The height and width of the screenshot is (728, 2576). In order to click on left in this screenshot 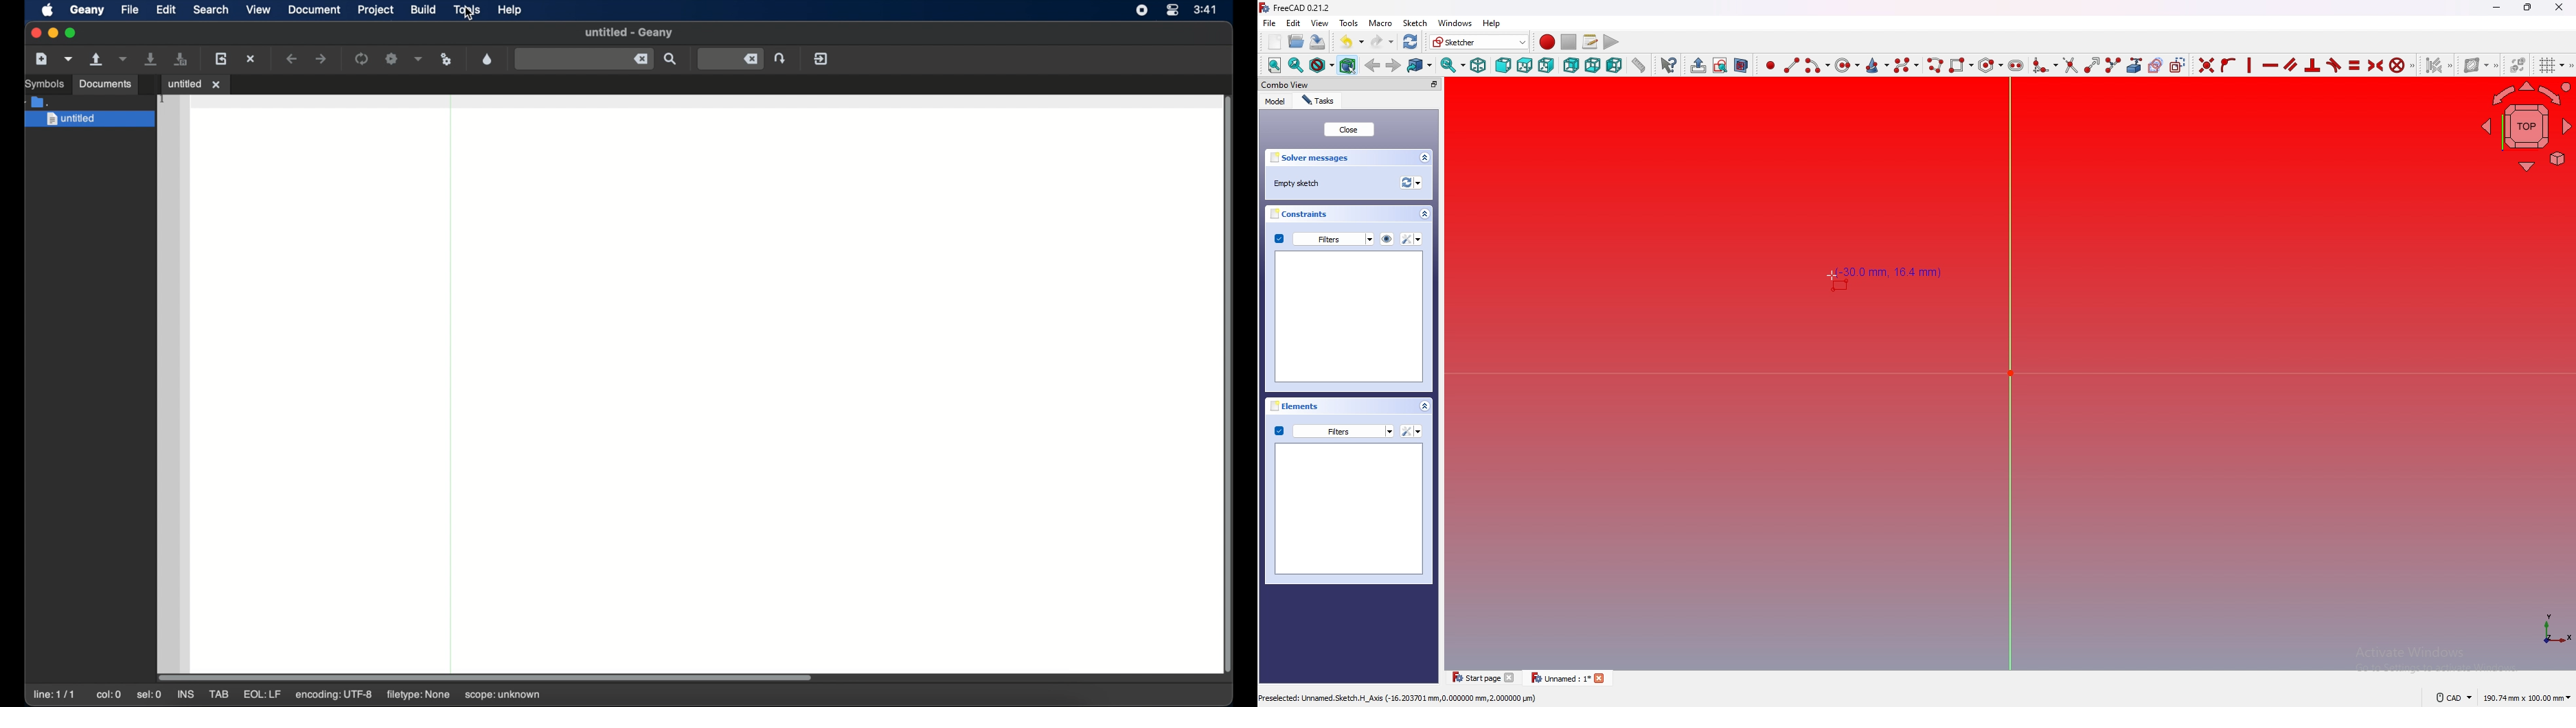, I will do `click(1615, 65)`.